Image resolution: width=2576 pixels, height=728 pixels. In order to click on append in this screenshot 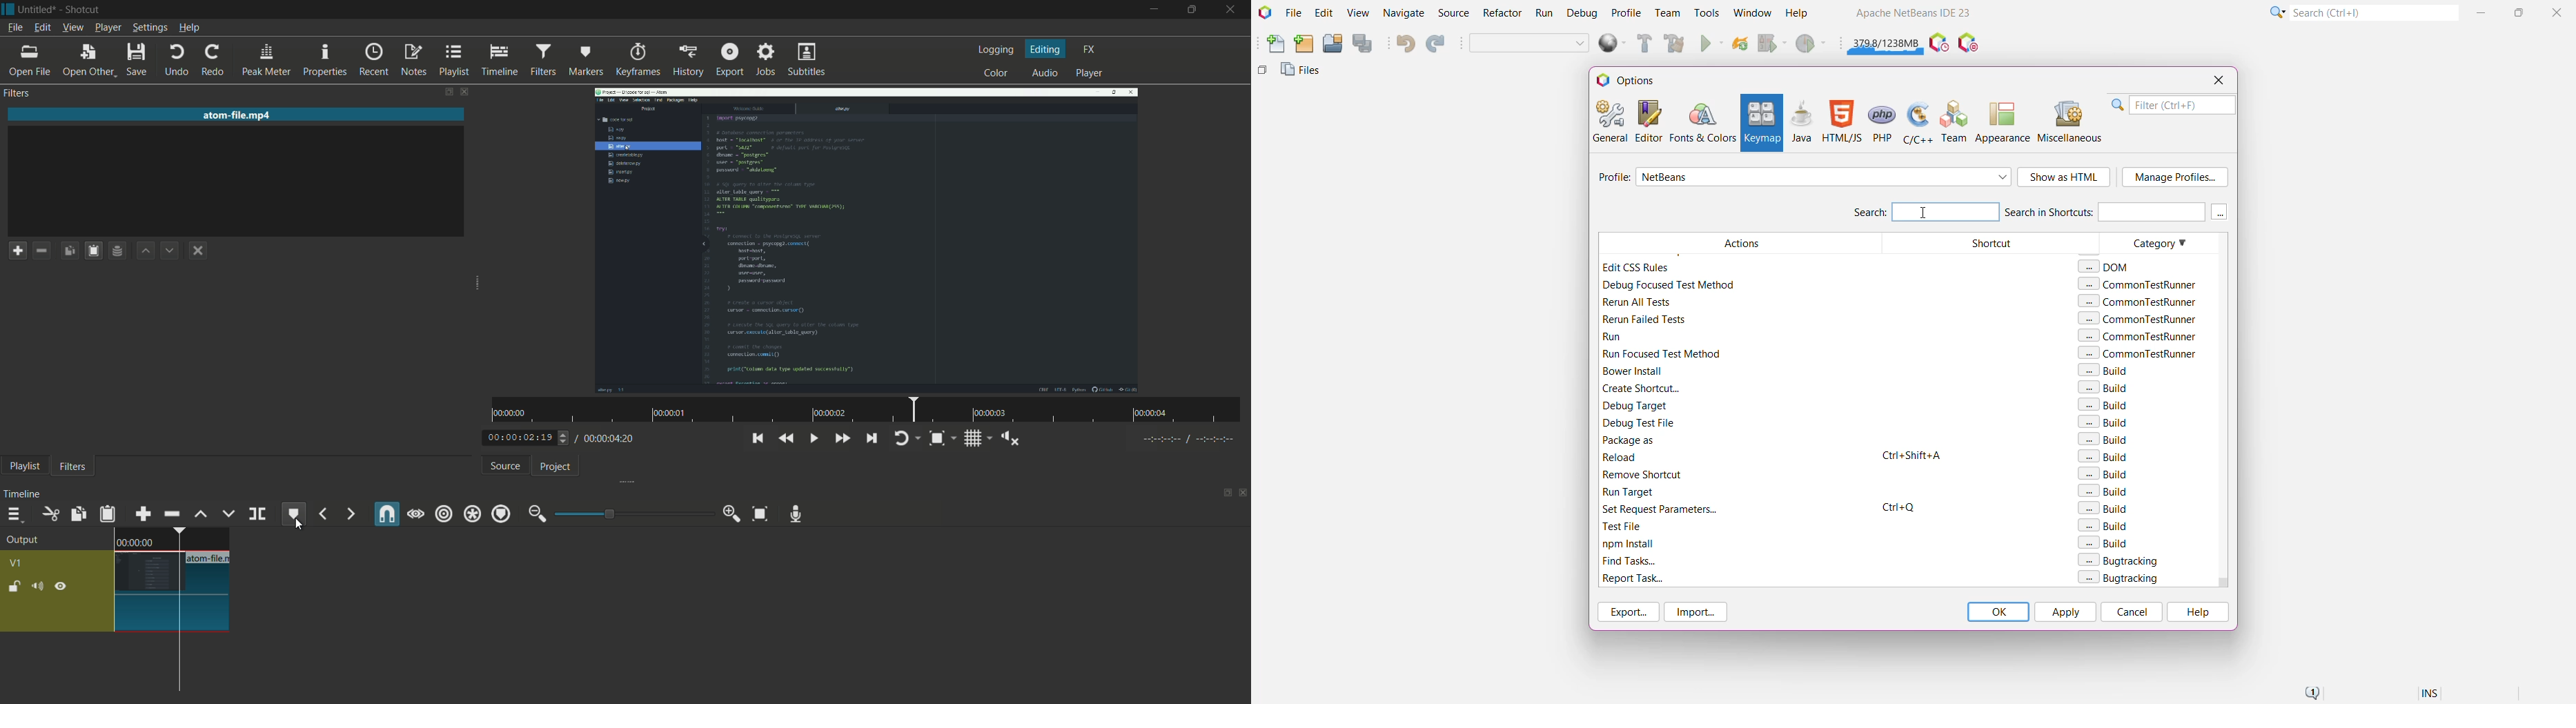, I will do `click(142, 514)`.